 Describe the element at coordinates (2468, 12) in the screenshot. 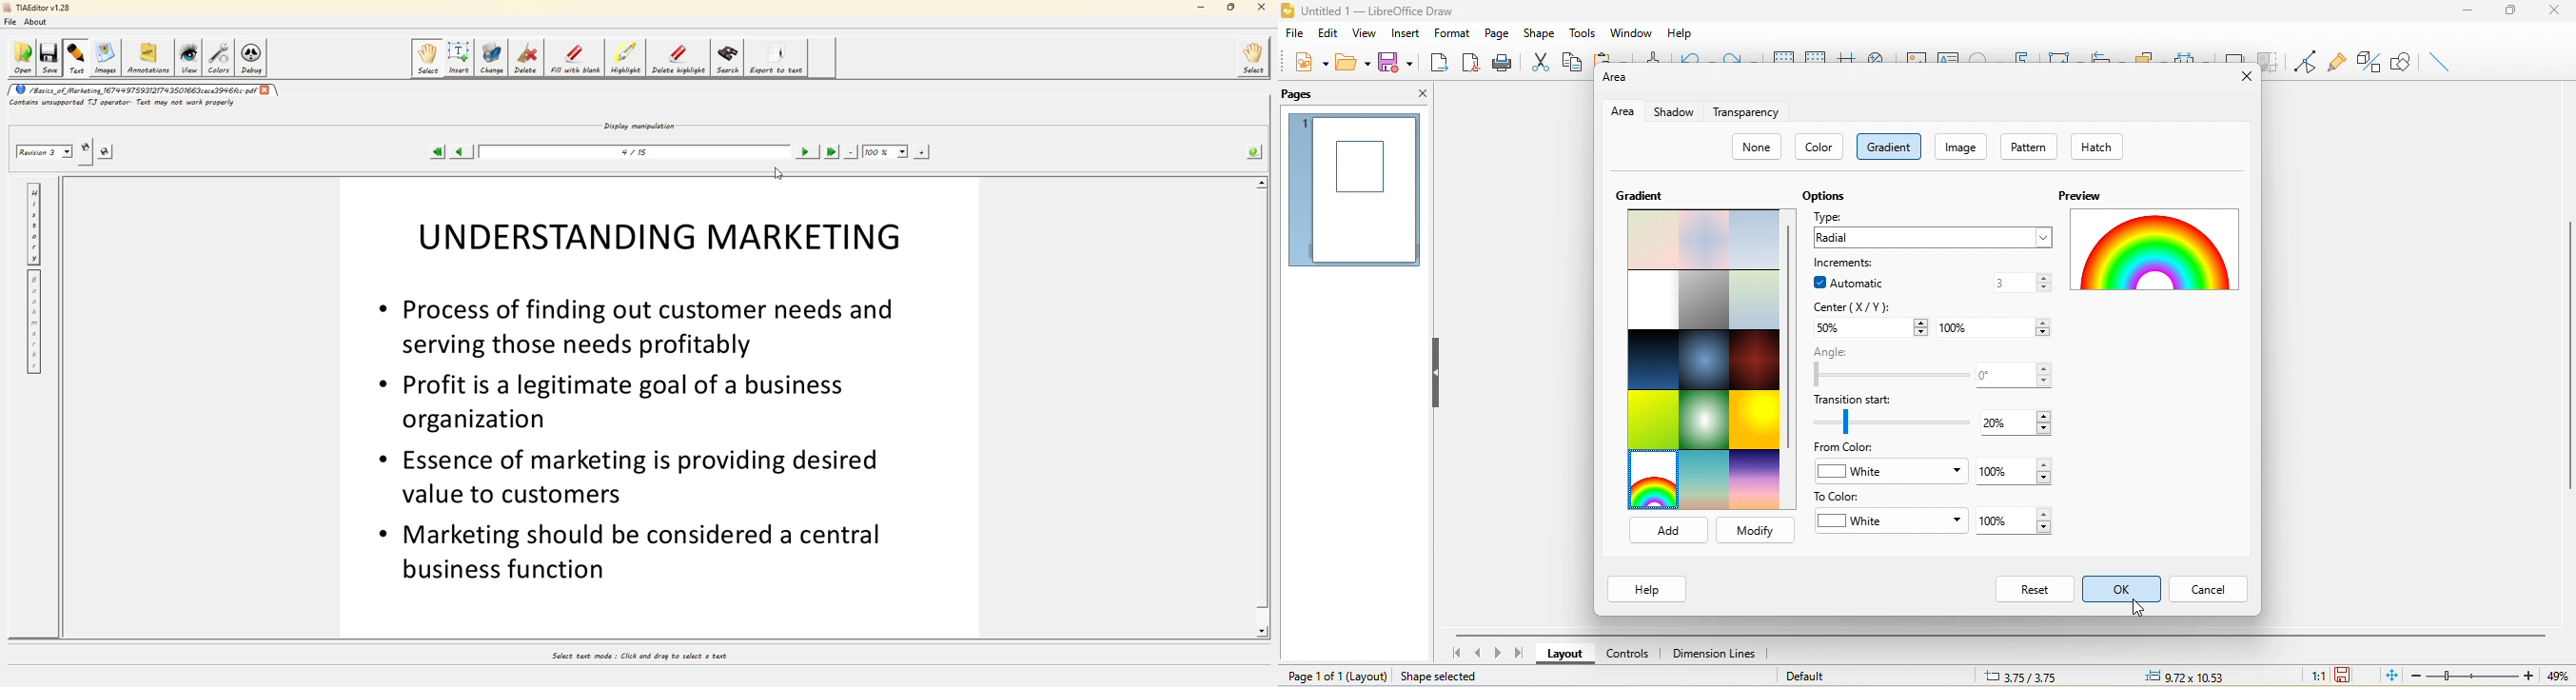

I see `minimize` at that location.